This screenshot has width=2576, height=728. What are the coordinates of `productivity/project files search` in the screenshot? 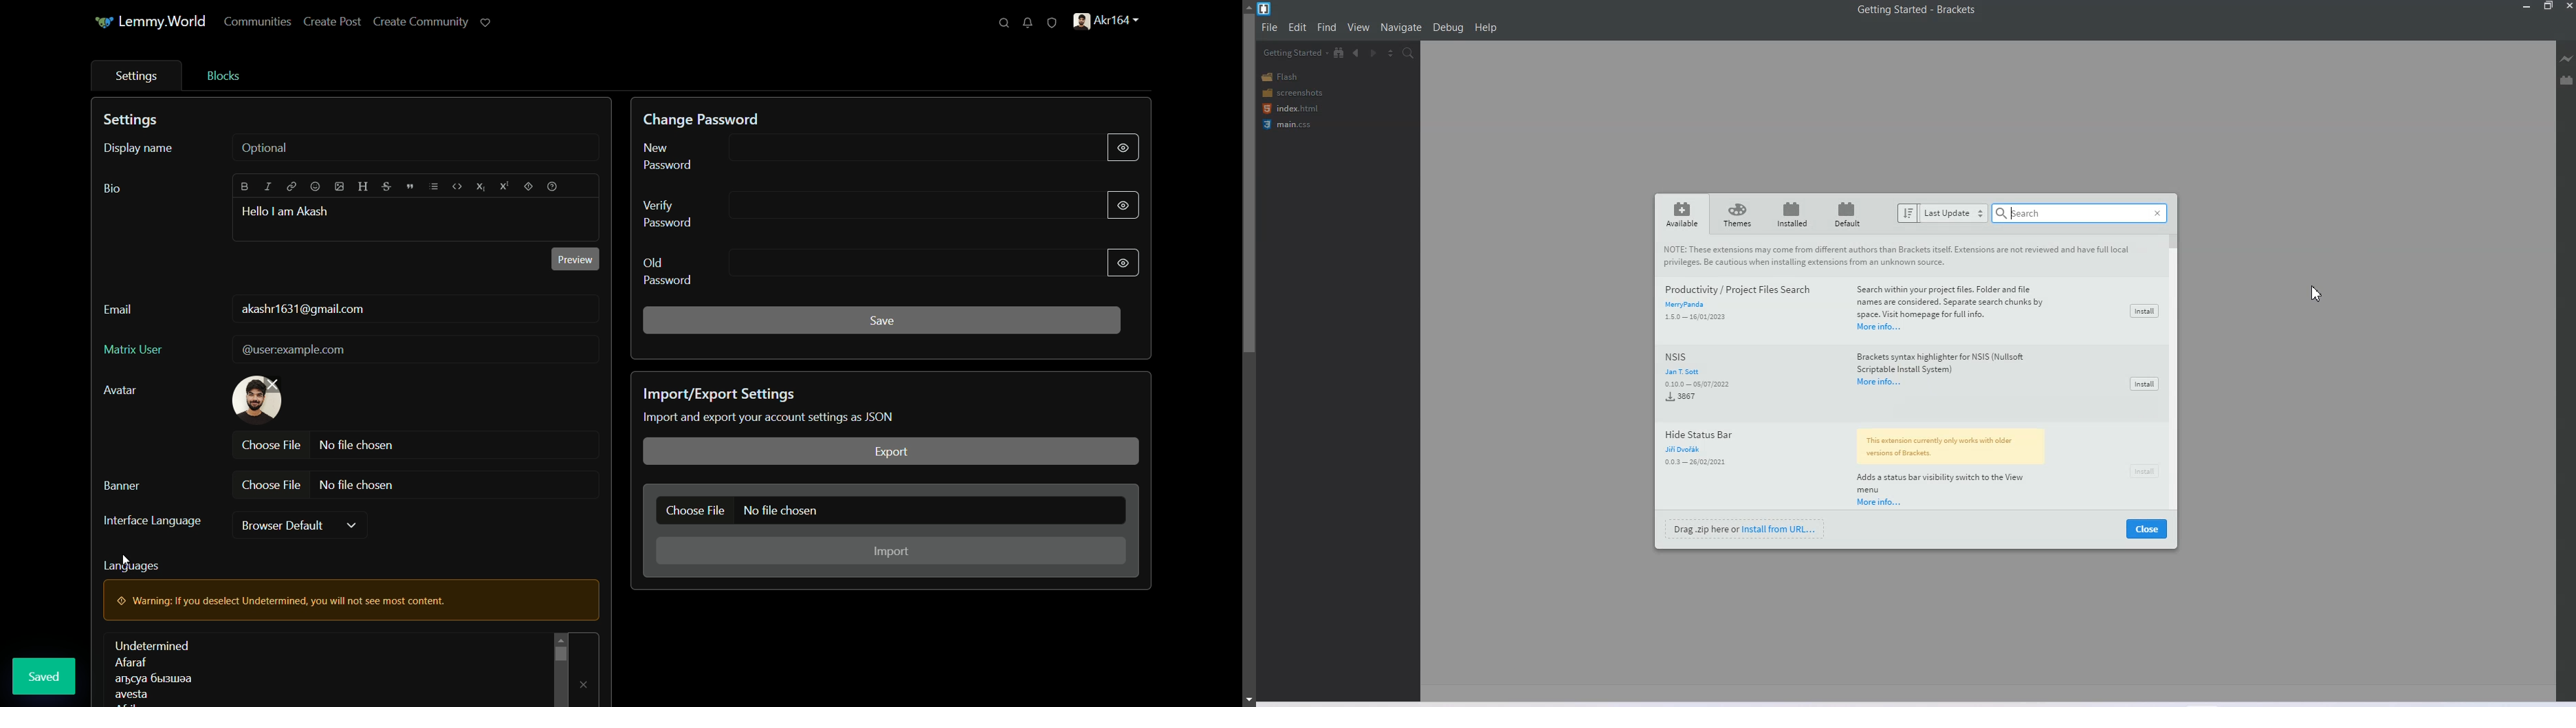 It's located at (1736, 290).